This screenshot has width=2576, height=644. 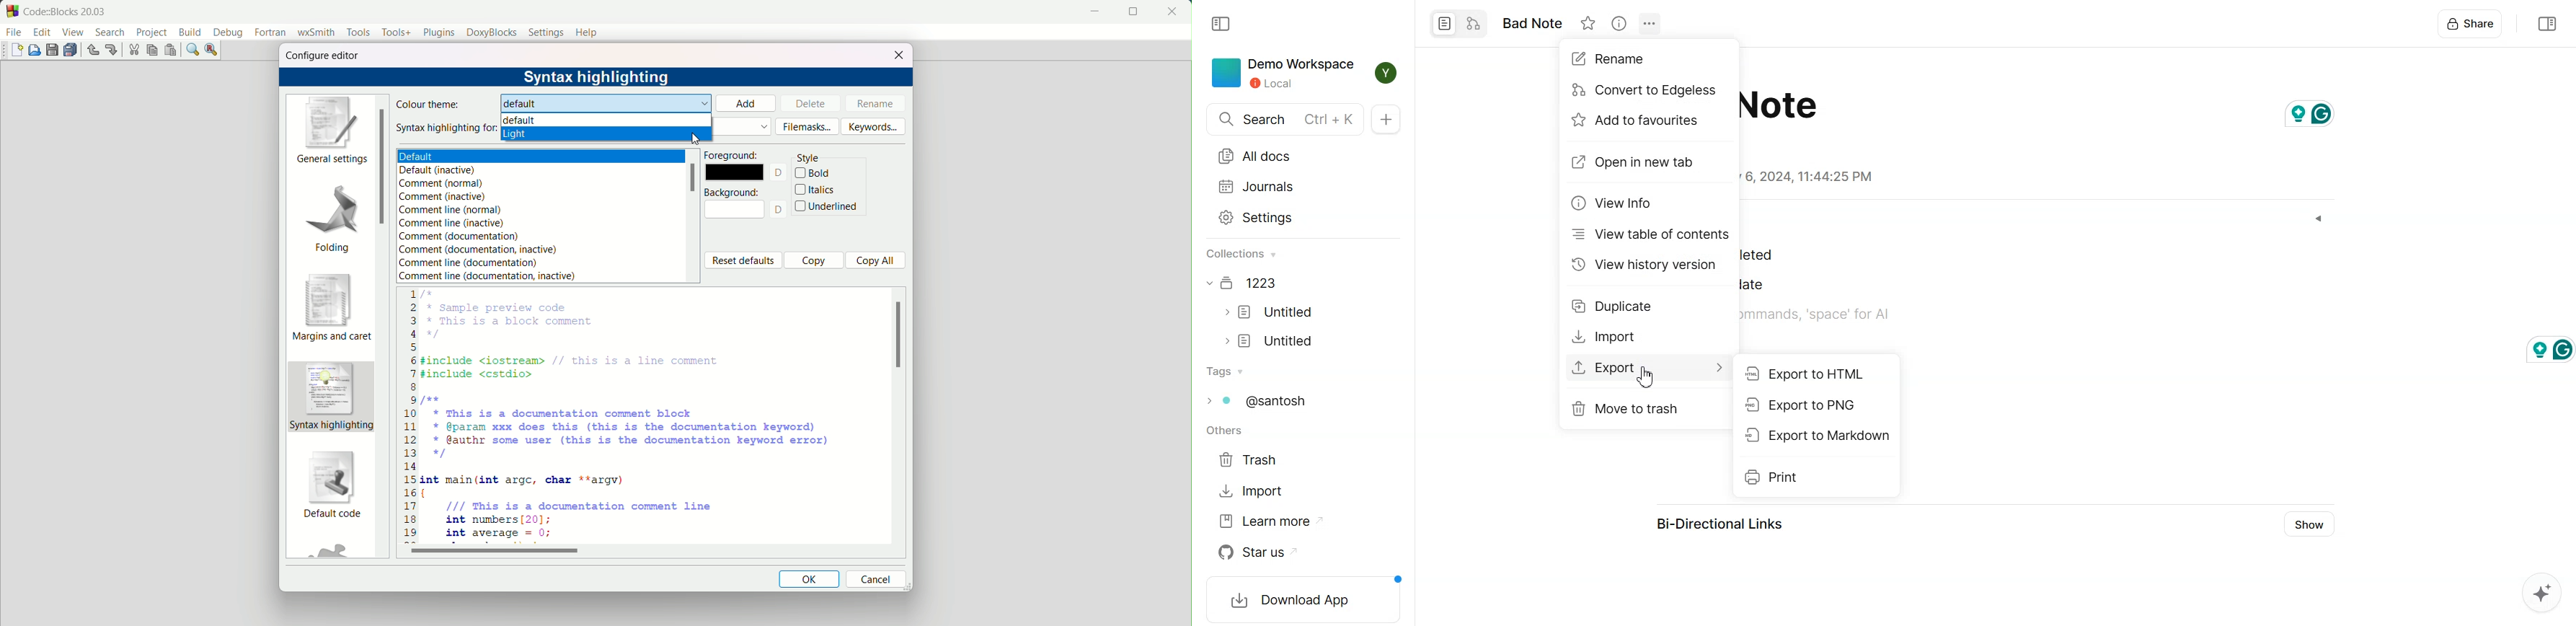 What do you see at coordinates (1092, 12) in the screenshot?
I see `minimize` at bounding box center [1092, 12].